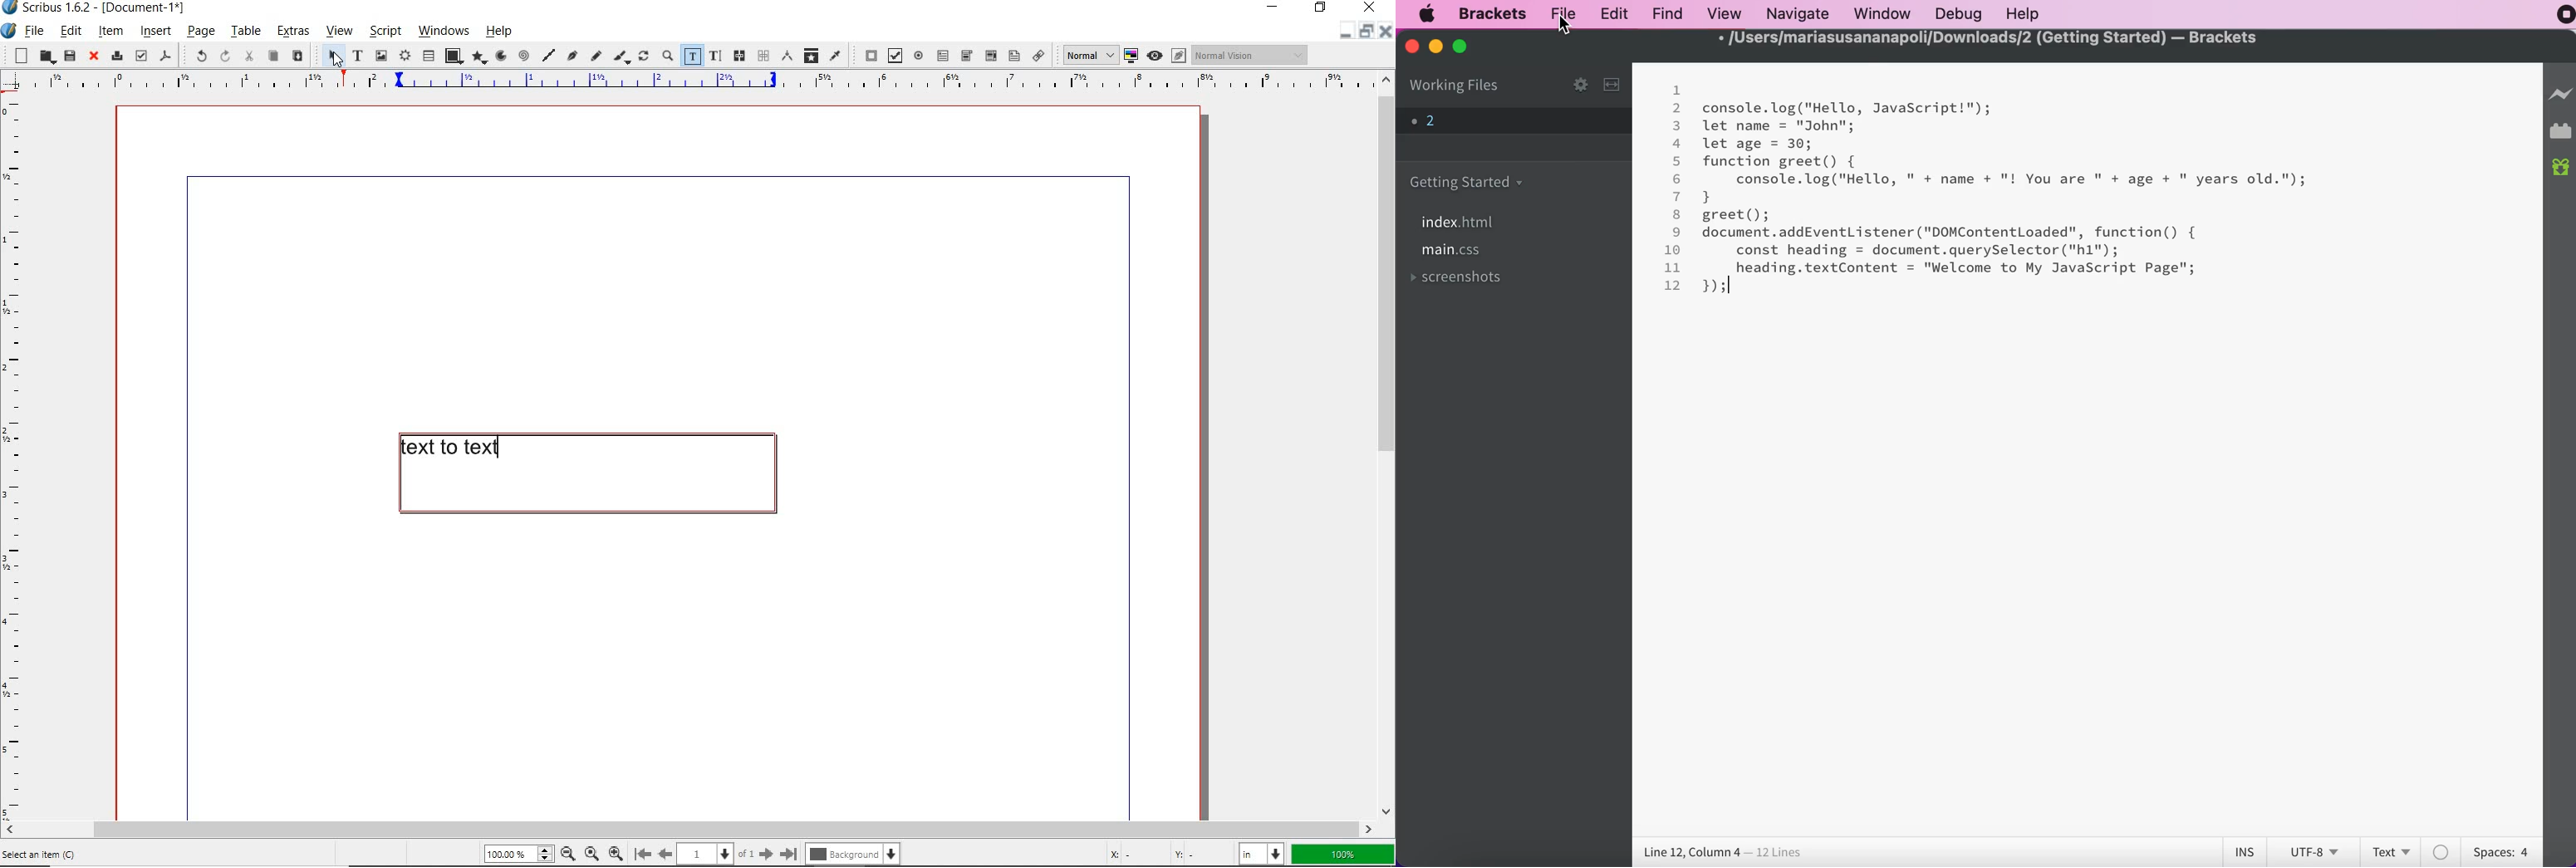  What do you see at coordinates (667, 57) in the screenshot?
I see `zoom in or zoom out` at bounding box center [667, 57].